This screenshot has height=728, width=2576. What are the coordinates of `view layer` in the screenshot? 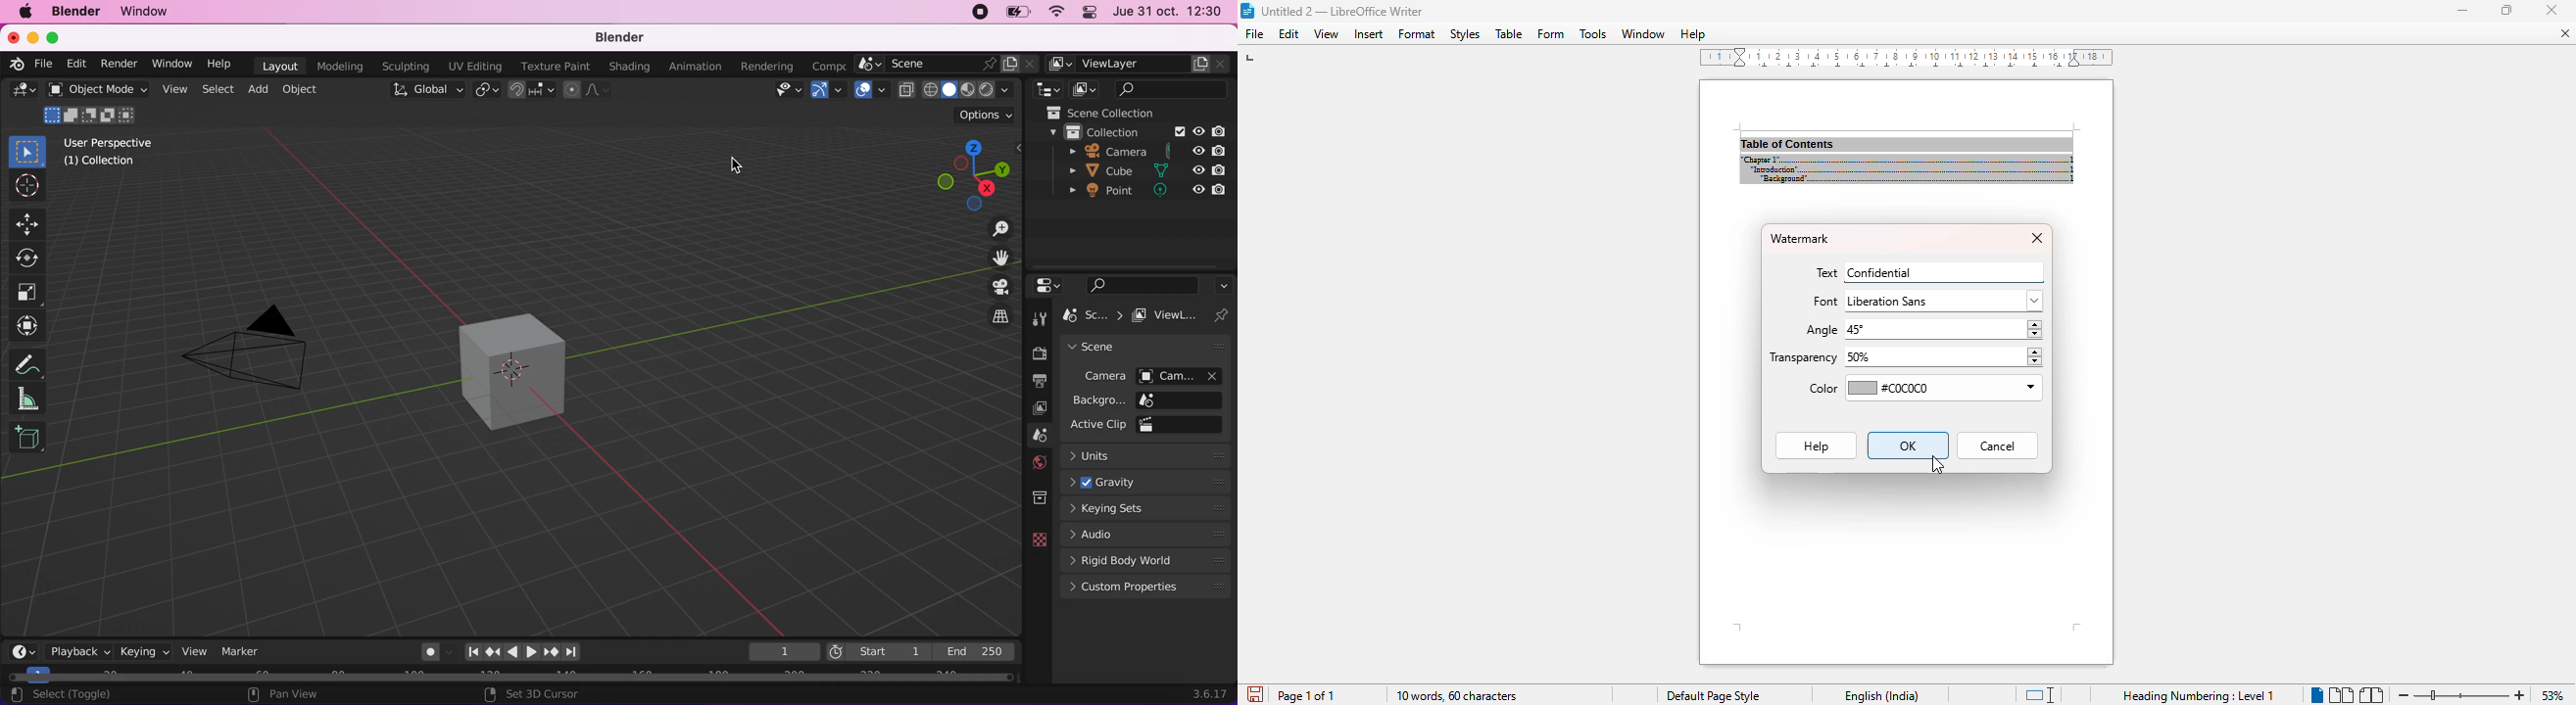 It's located at (1139, 63).